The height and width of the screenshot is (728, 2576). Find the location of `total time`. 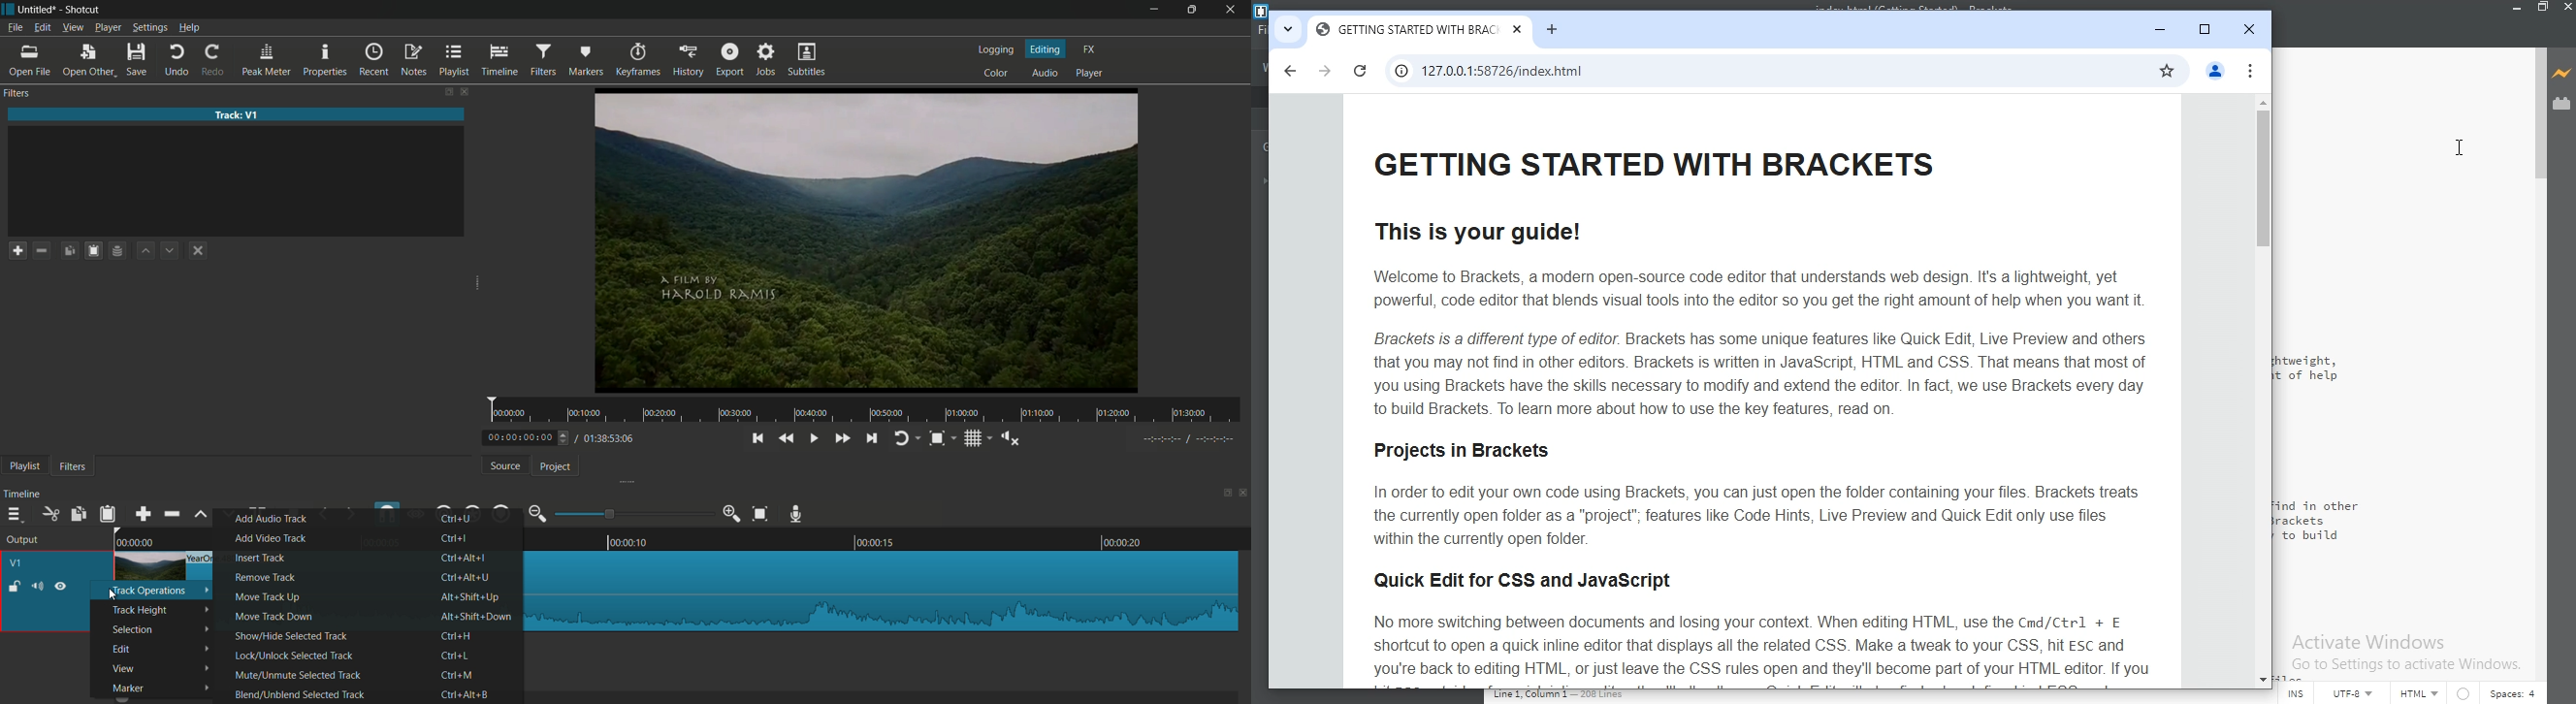

total time is located at coordinates (608, 438).